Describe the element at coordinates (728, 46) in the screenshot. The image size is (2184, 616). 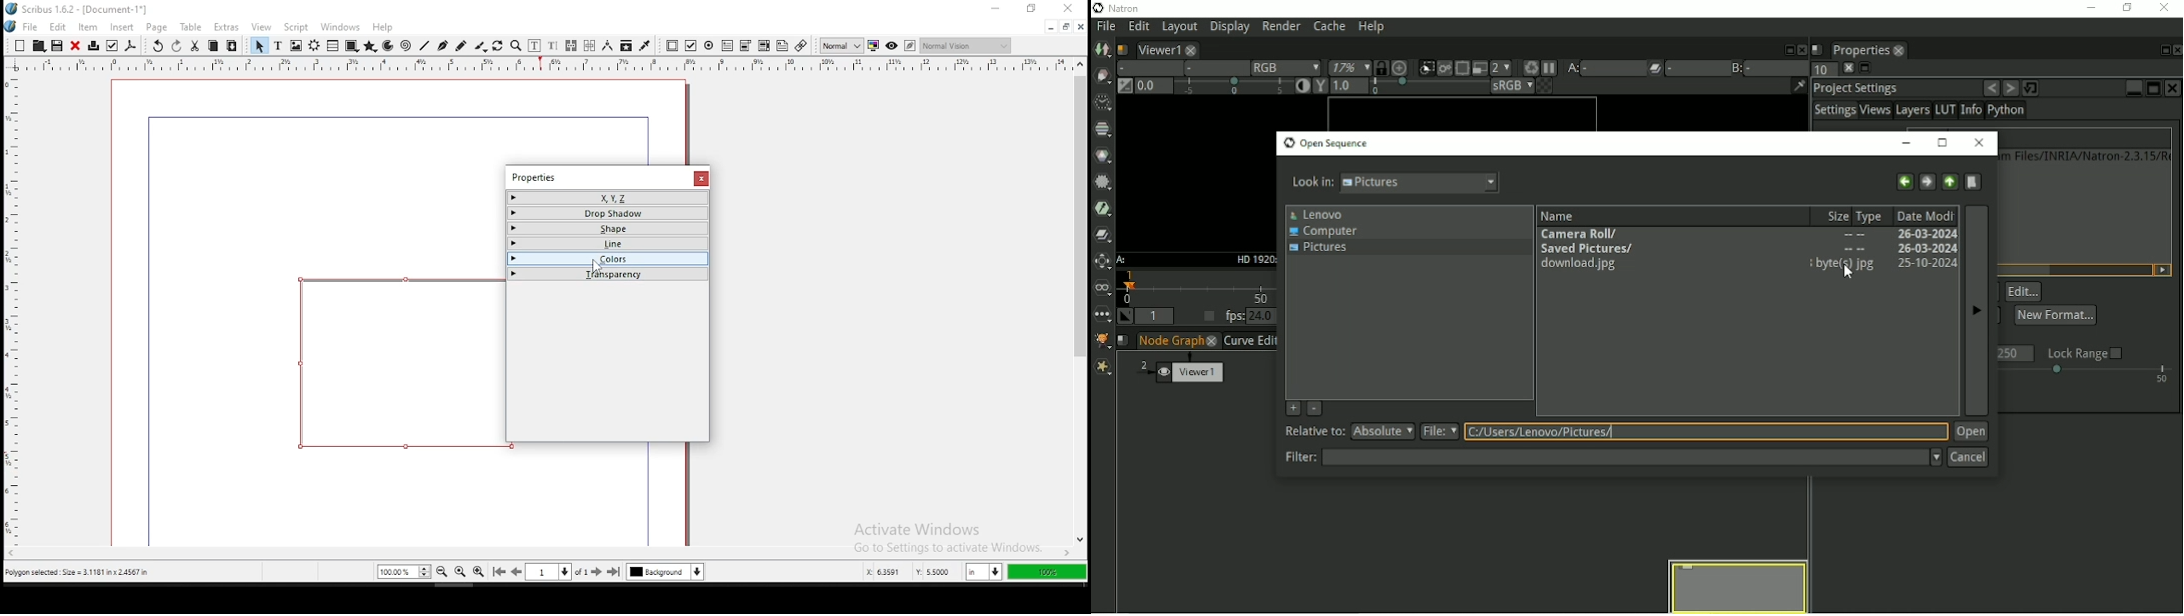
I see `pdf text field` at that location.